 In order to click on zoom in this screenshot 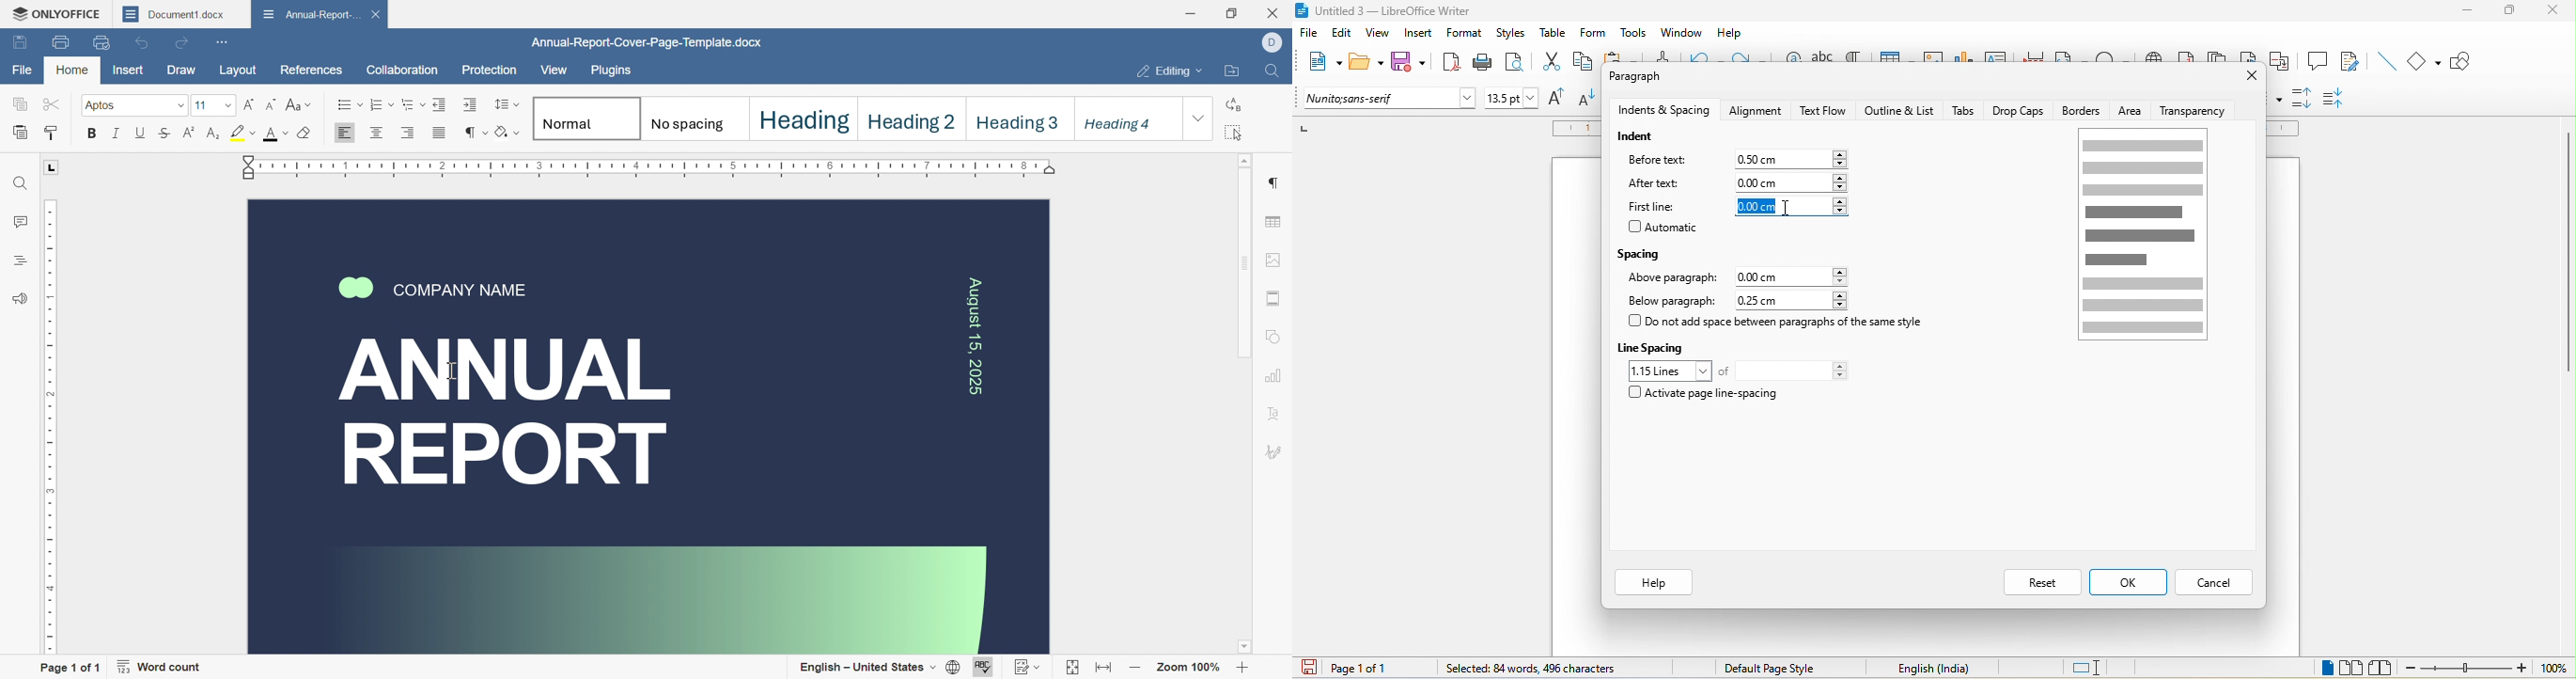, I will do `click(2467, 670)`.